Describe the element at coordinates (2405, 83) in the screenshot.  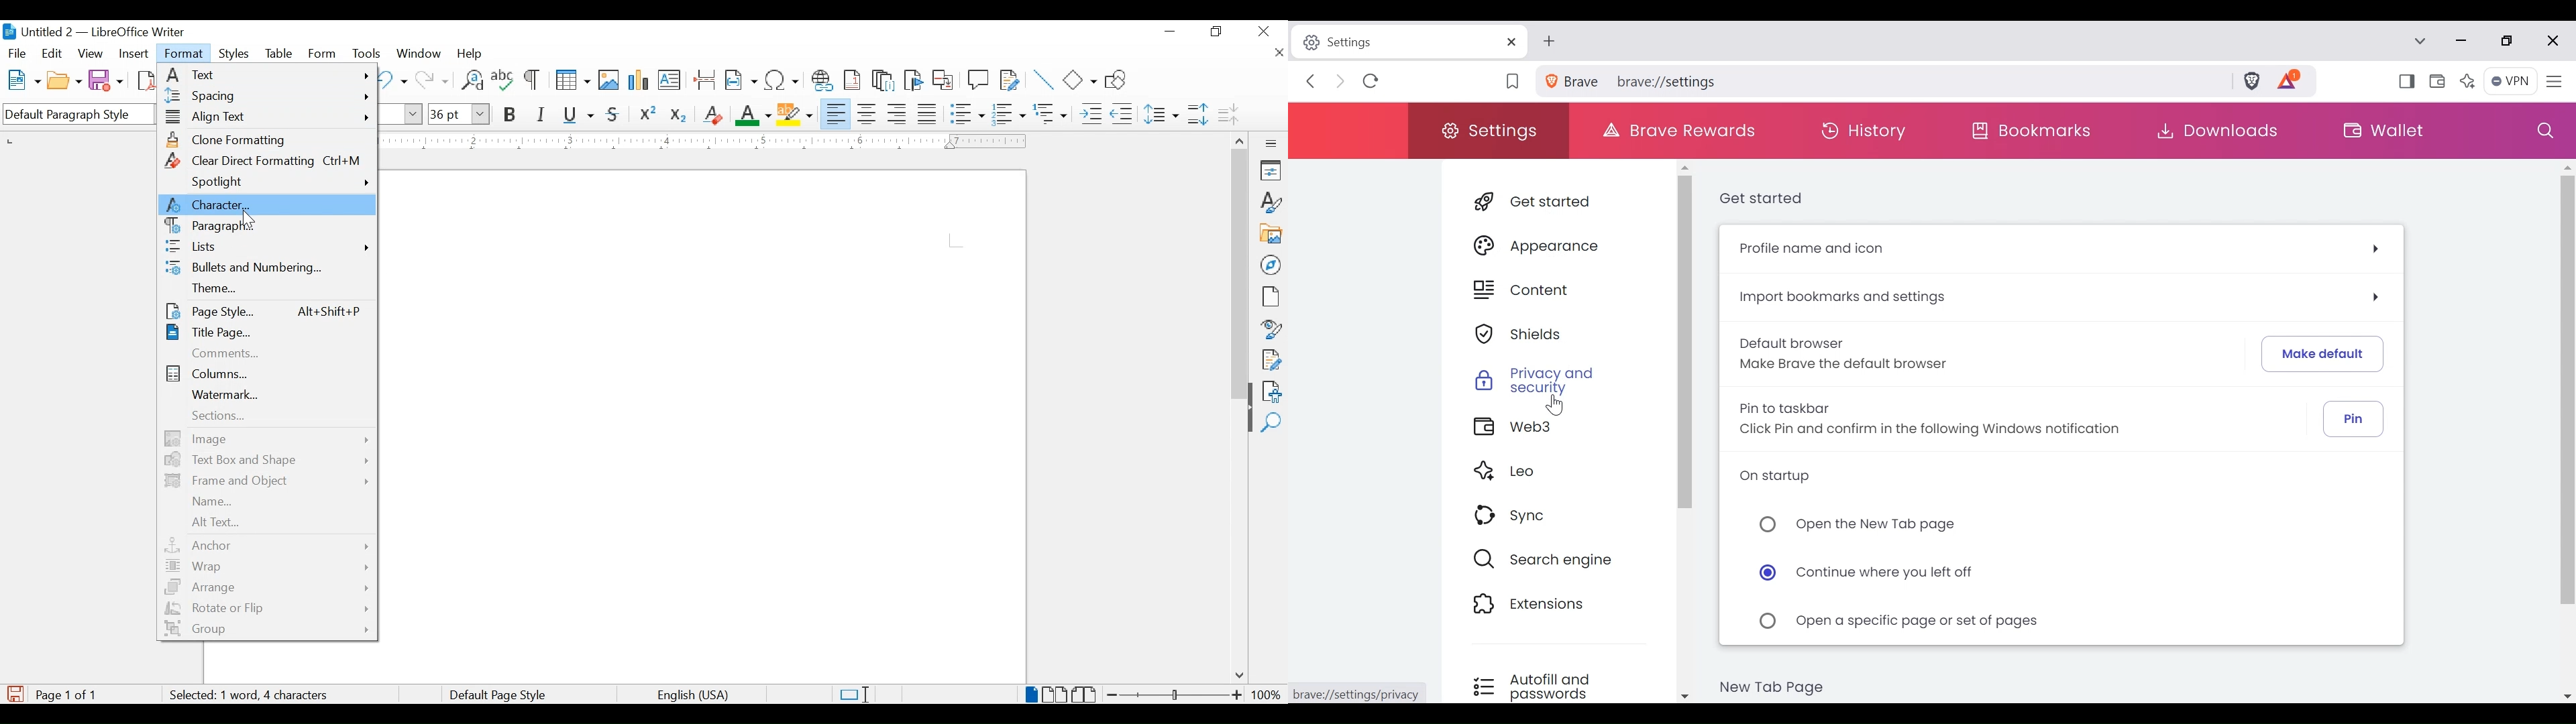
I see `Show/Hide Sidebar` at that location.